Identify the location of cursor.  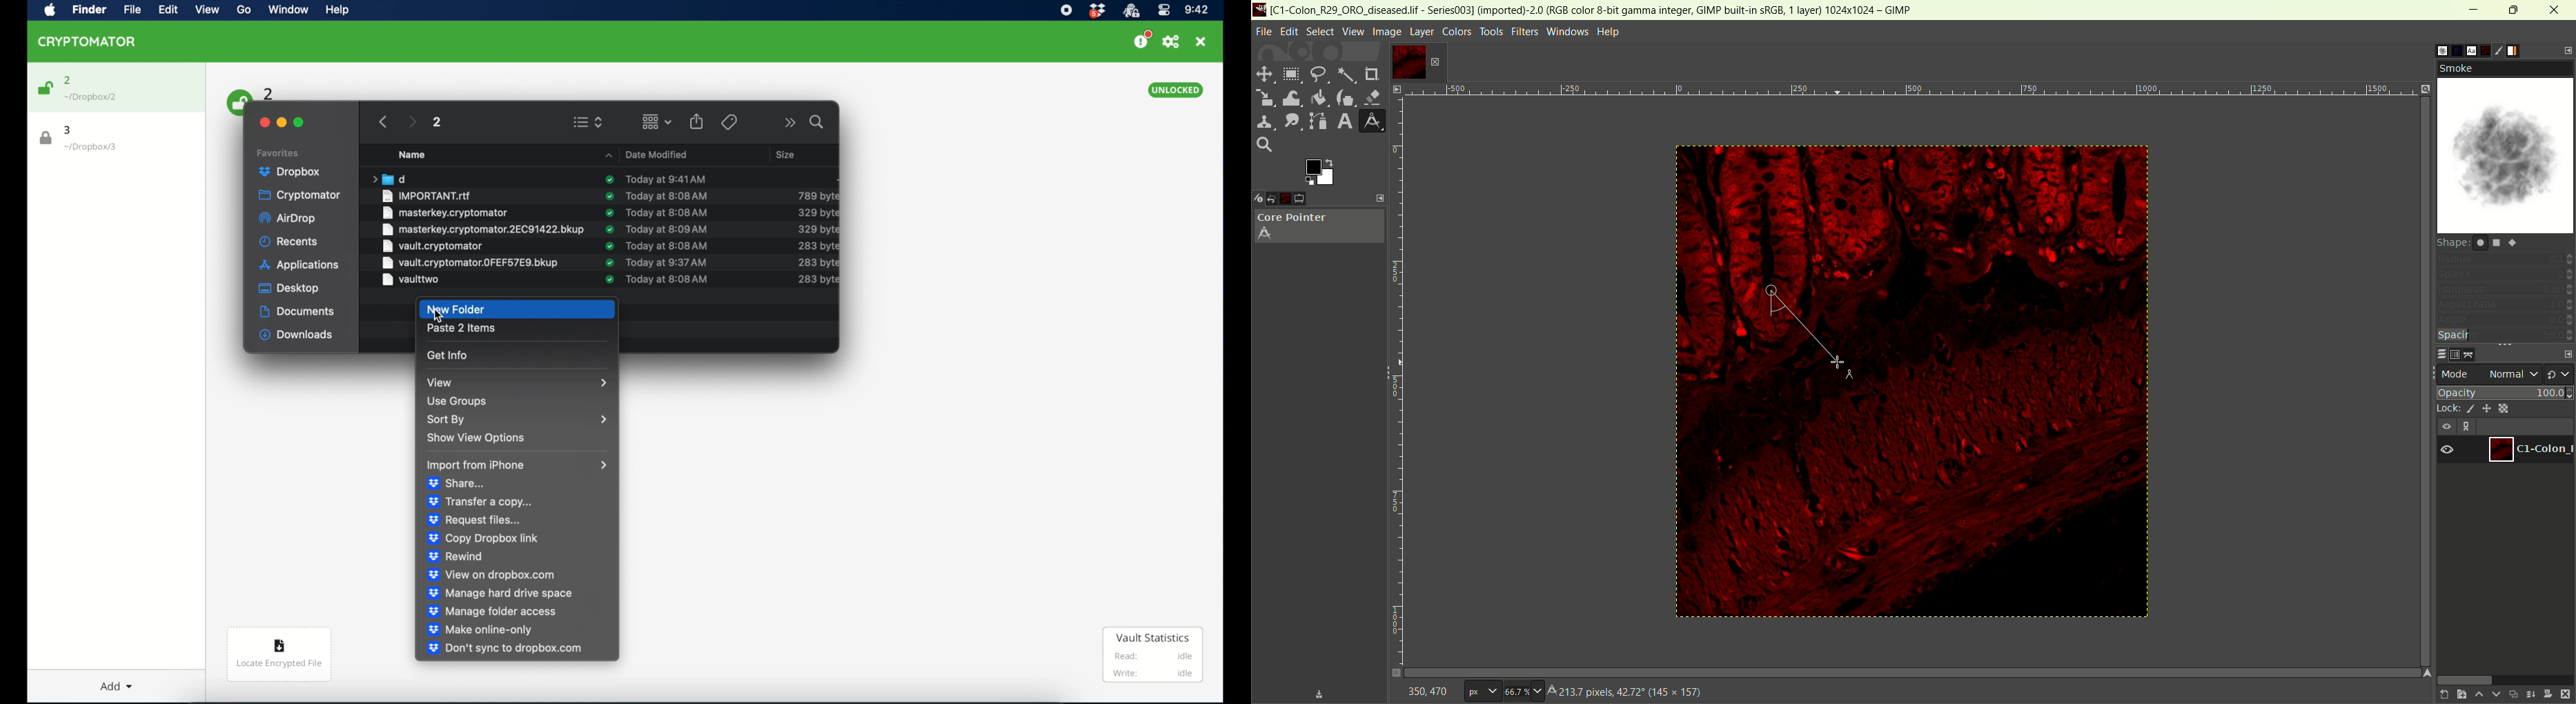
(1834, 362).